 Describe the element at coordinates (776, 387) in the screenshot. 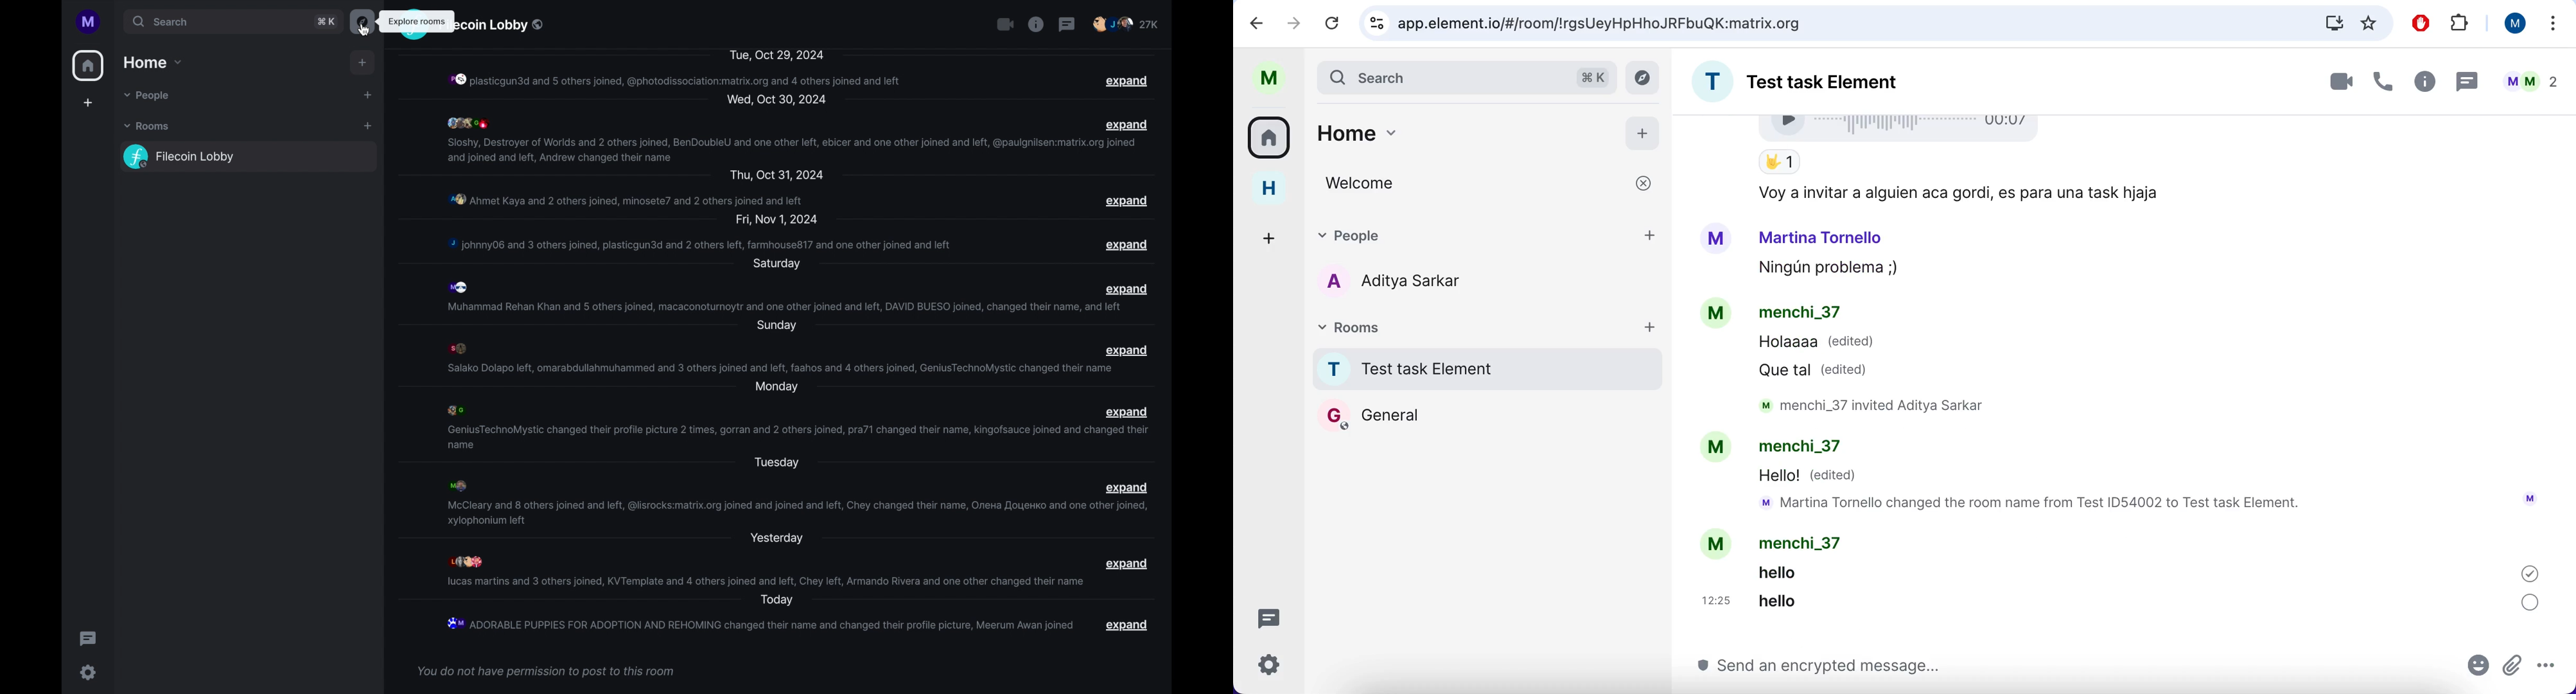

I see `monday` at that location.